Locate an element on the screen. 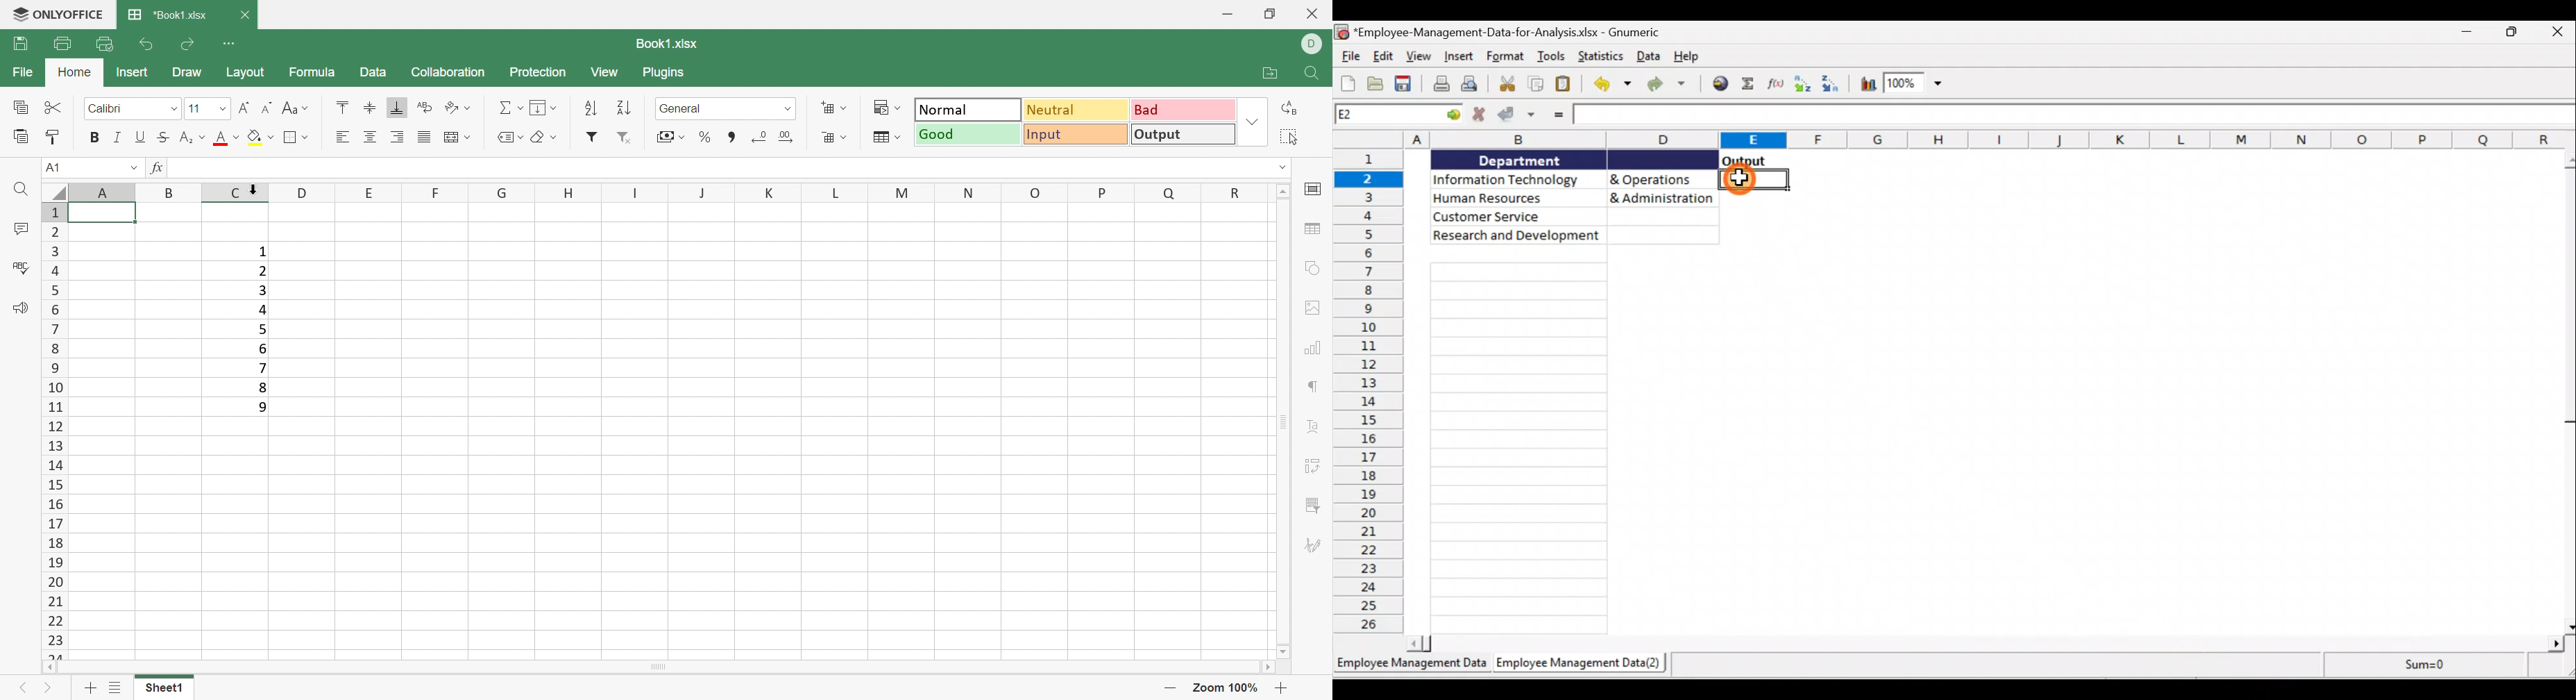  Increment font size is located at coordinates (246, 108).